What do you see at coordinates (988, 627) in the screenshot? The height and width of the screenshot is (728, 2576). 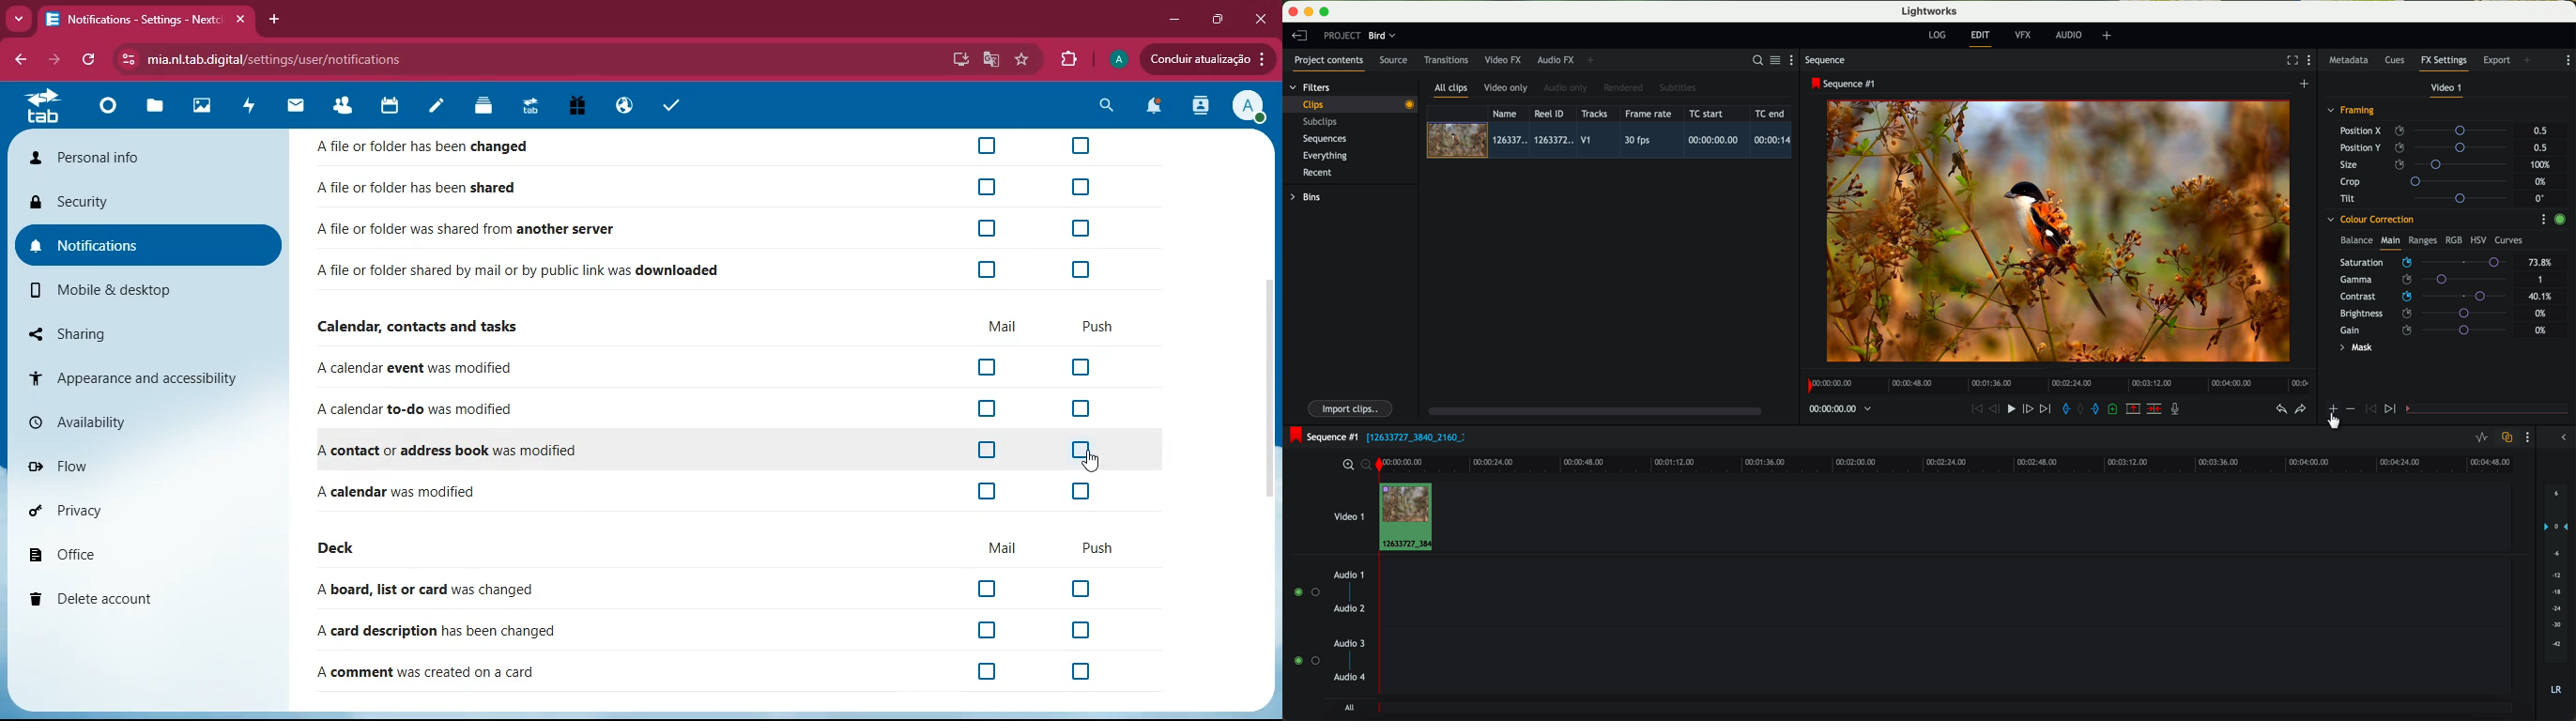 I see `off` at bounding box center [988, 627].